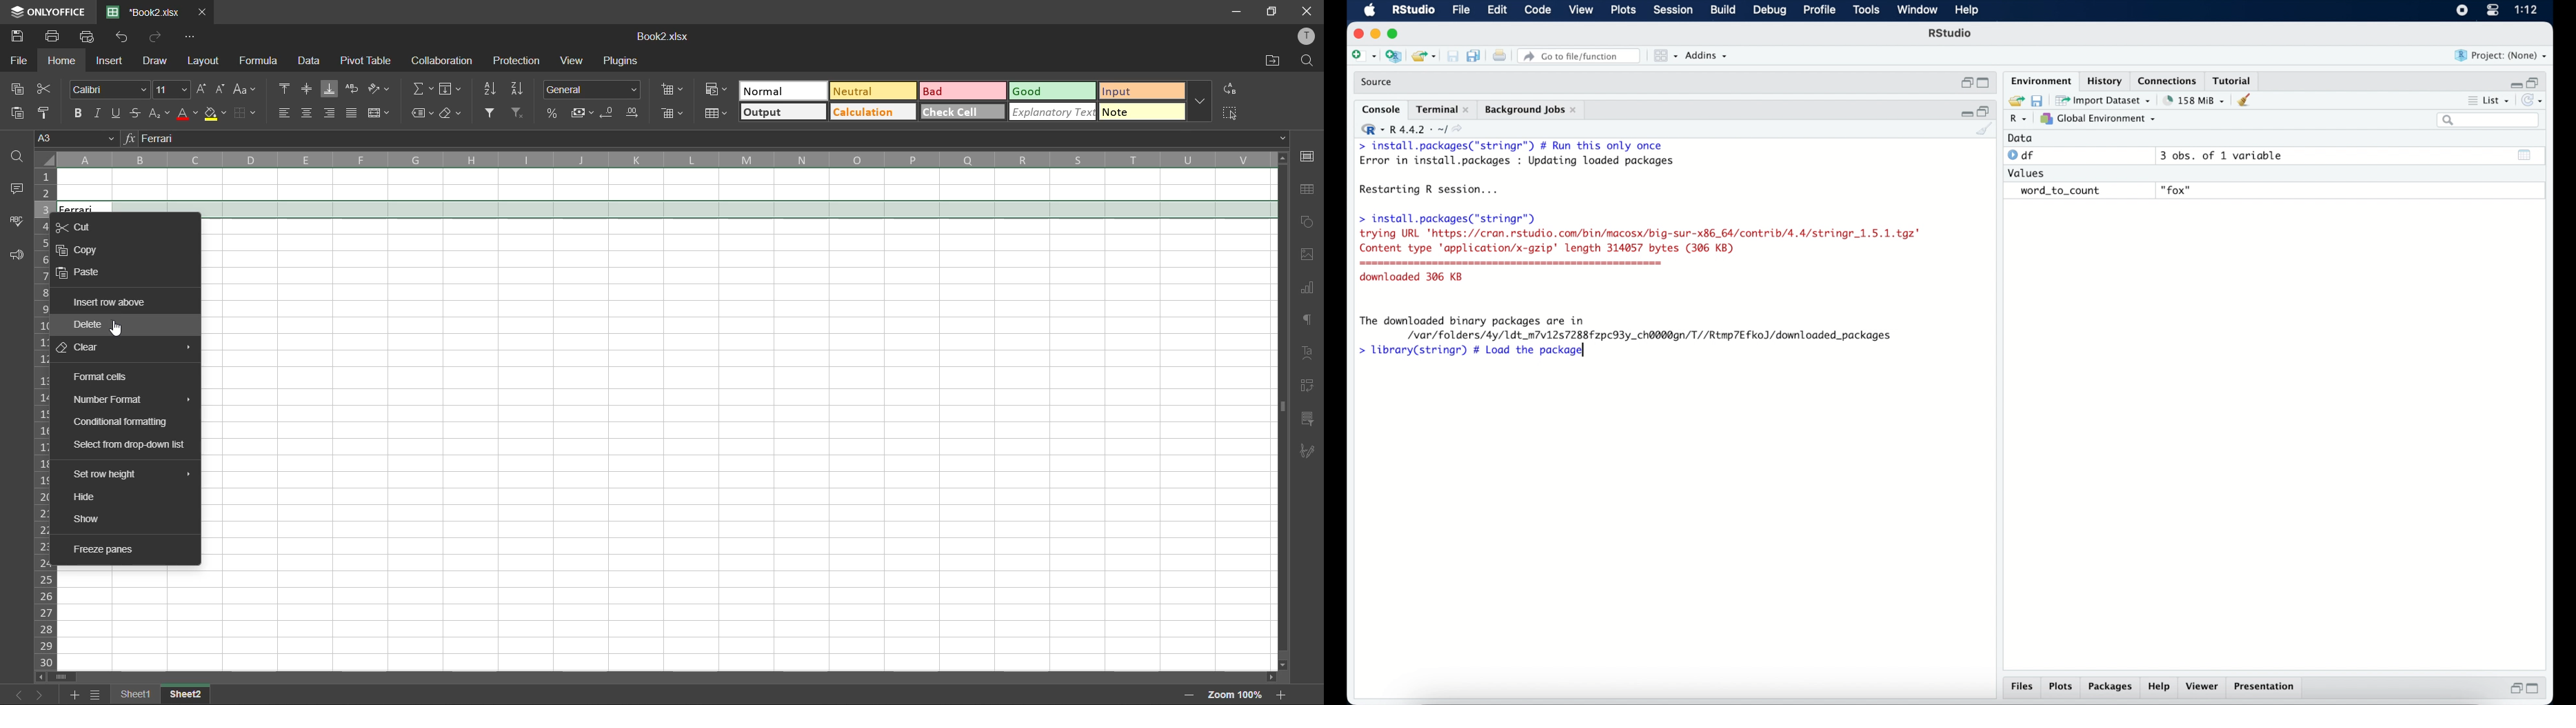 The width and height of the screenshot is (2576, 728). I want to click on help, so click(1969, 11).